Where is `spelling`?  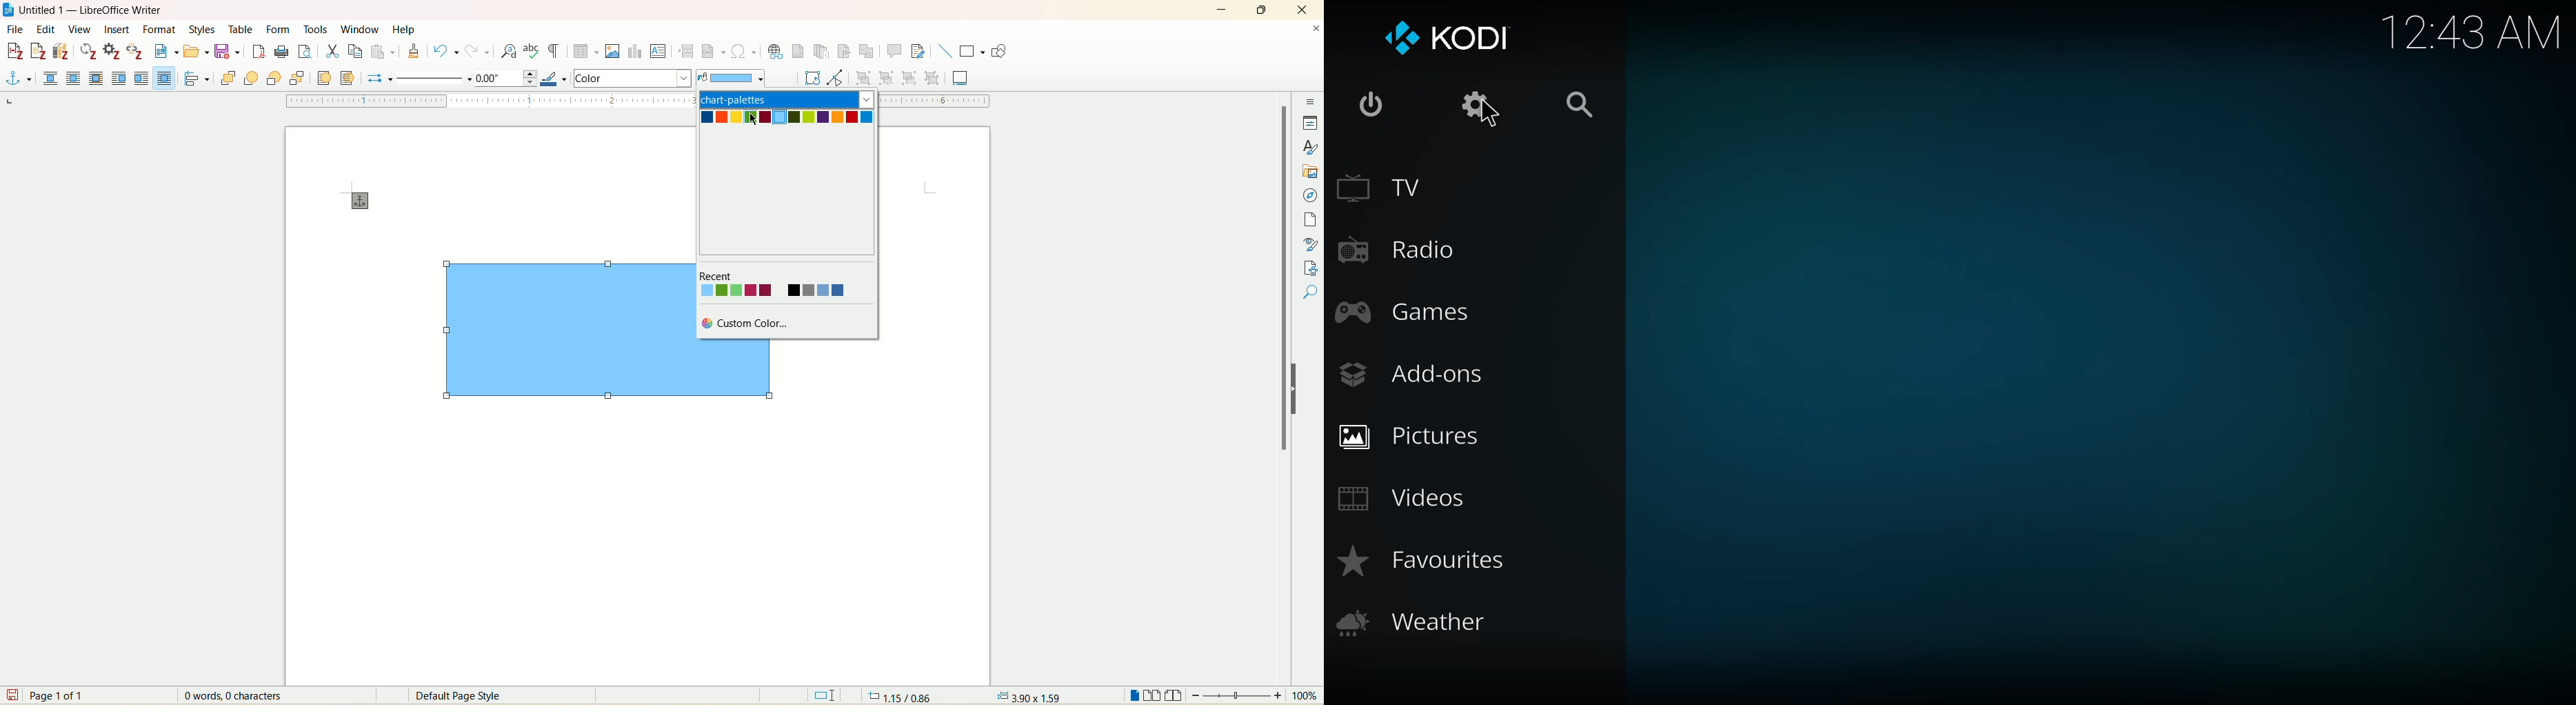 spelling is located at coordinates (532, 52).